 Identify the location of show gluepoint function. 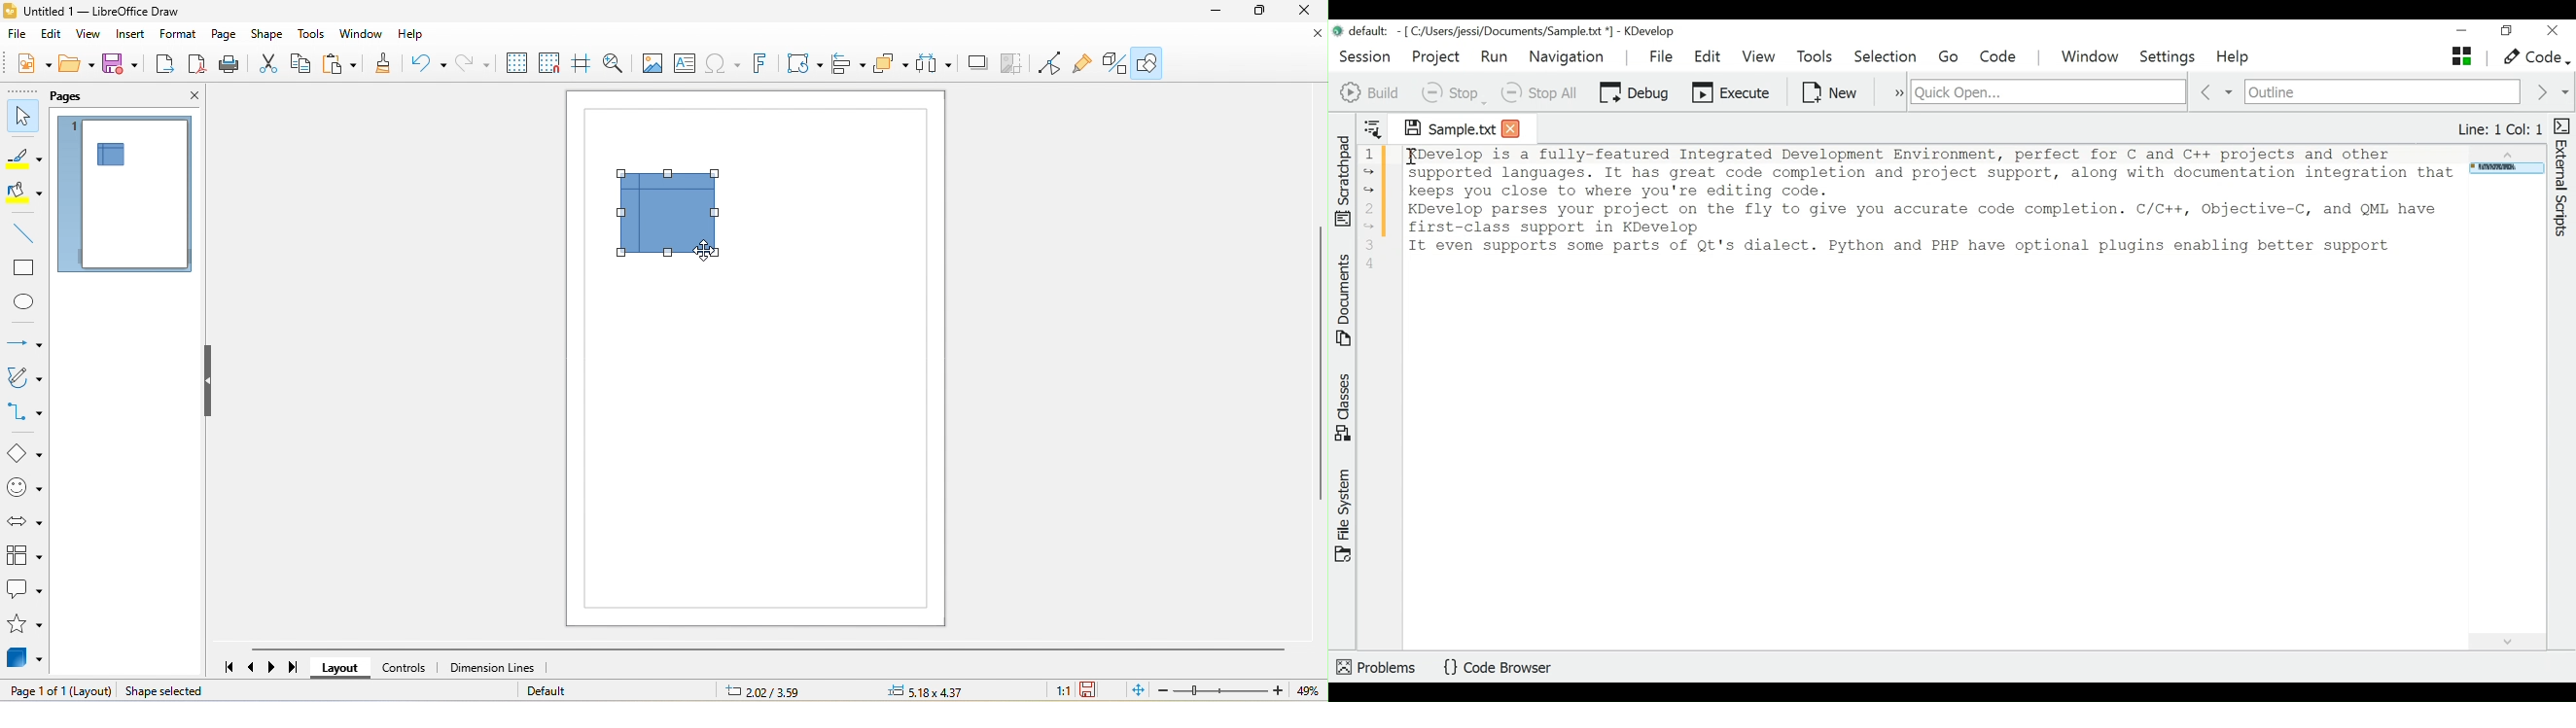
(1085, 63).